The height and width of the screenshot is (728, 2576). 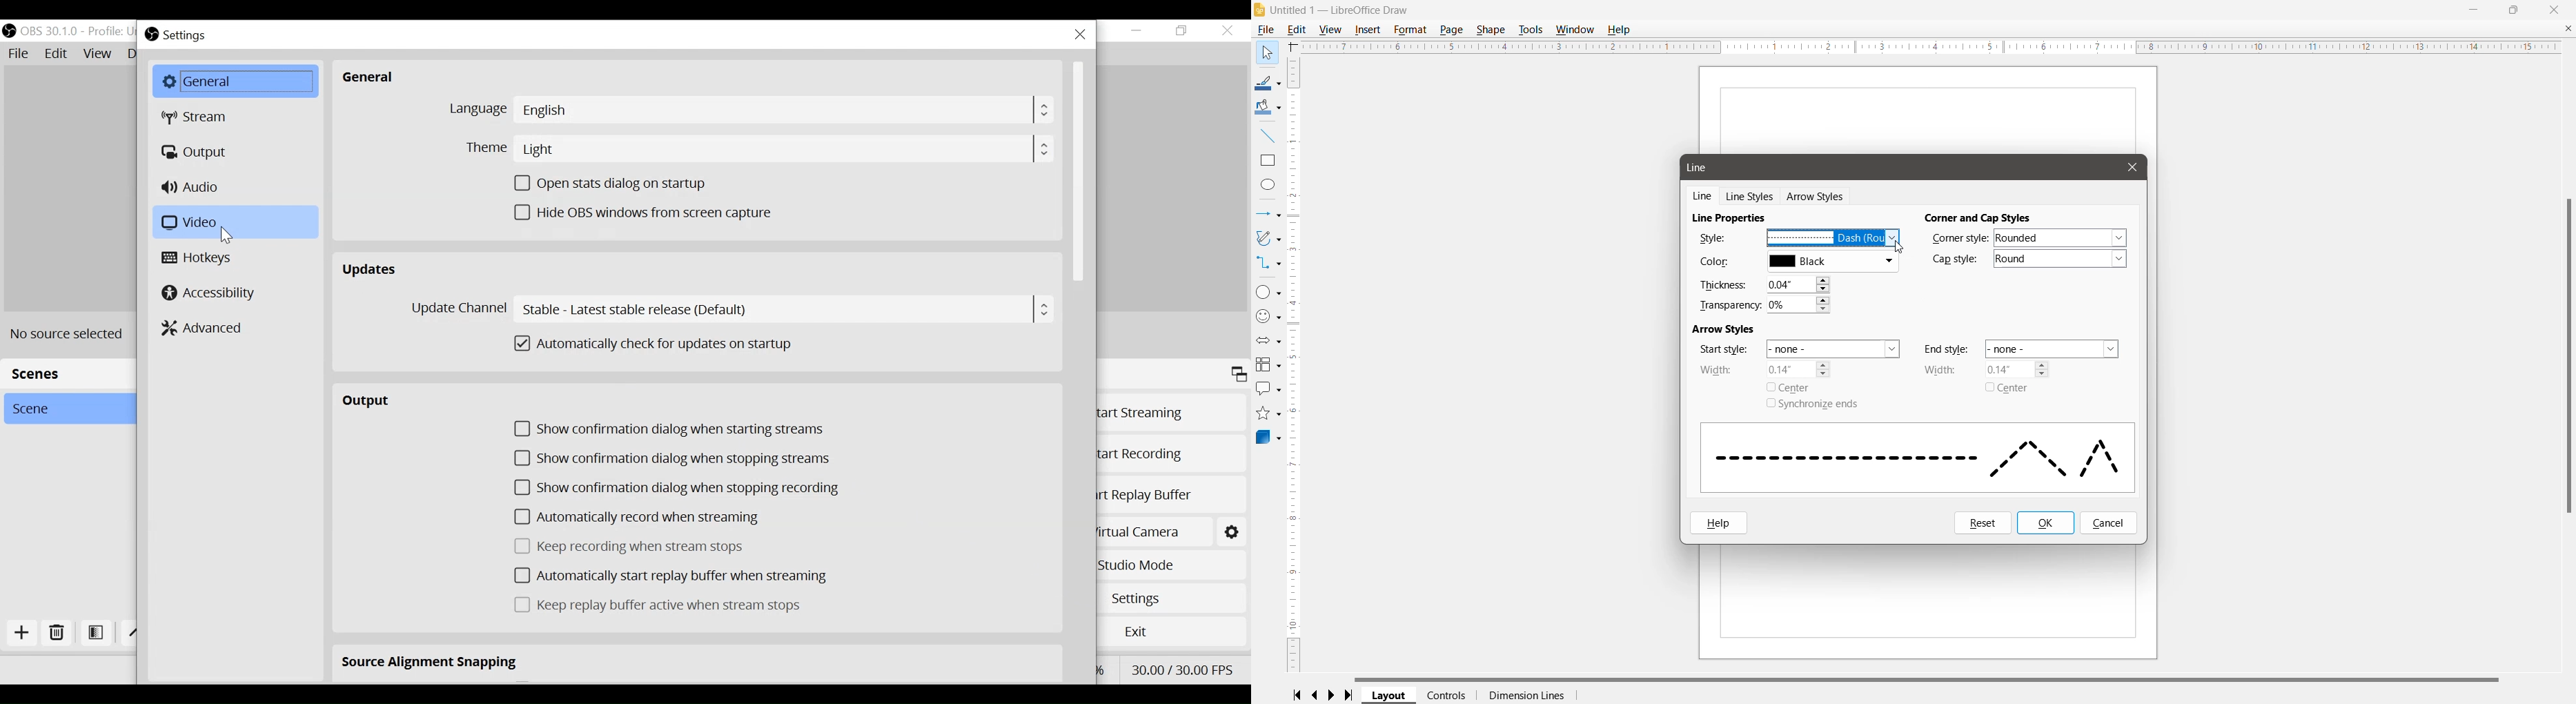 I want to click on Light, so click(x=785, y=149).